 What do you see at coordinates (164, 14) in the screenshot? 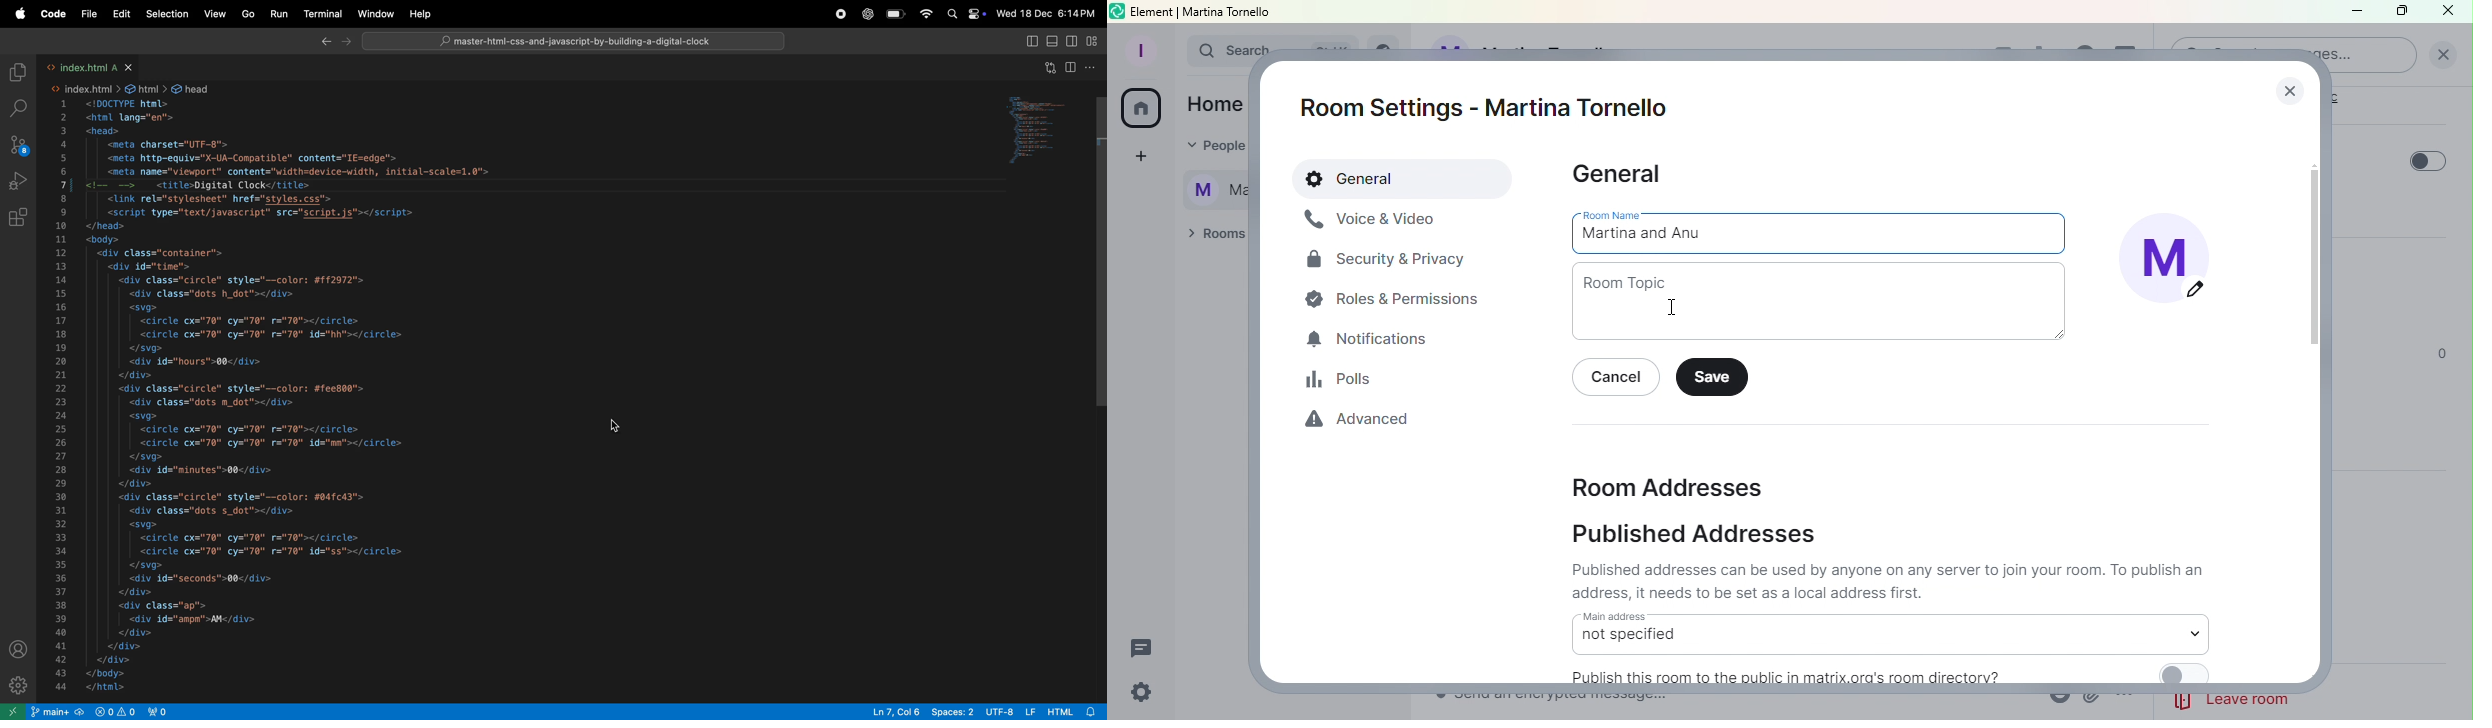
I see `selection` at bounding box center [164, 14].